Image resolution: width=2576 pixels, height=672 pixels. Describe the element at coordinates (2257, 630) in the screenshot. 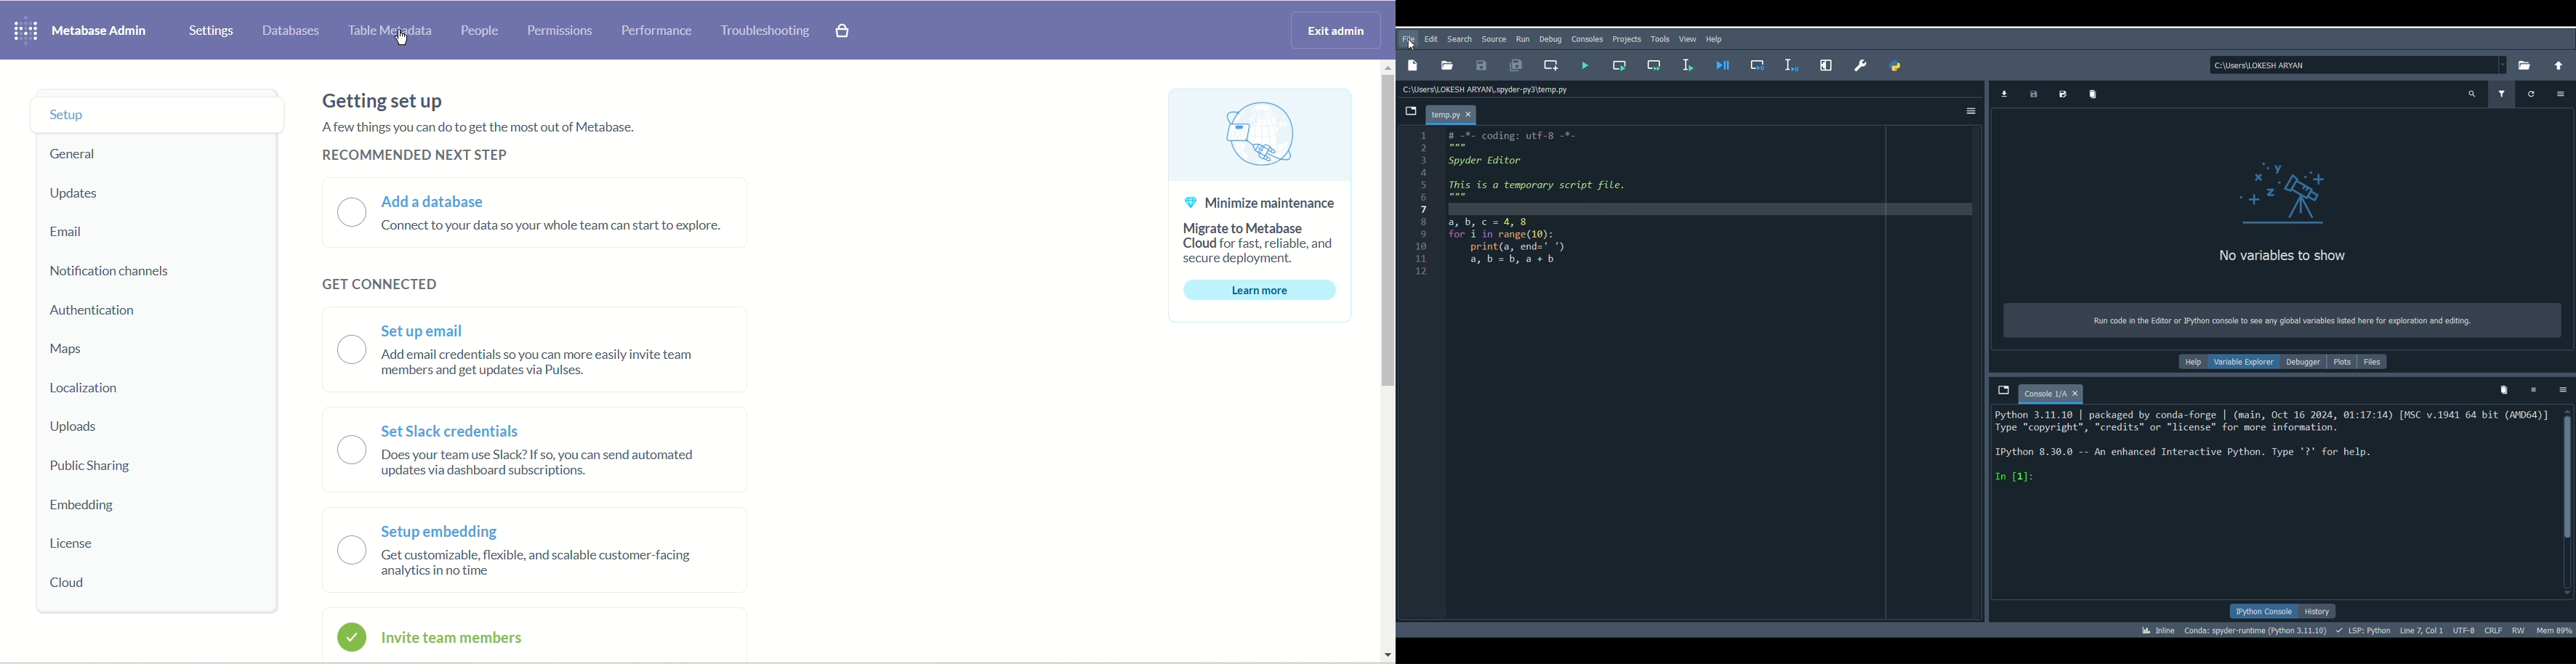

I see `Version` at that location.